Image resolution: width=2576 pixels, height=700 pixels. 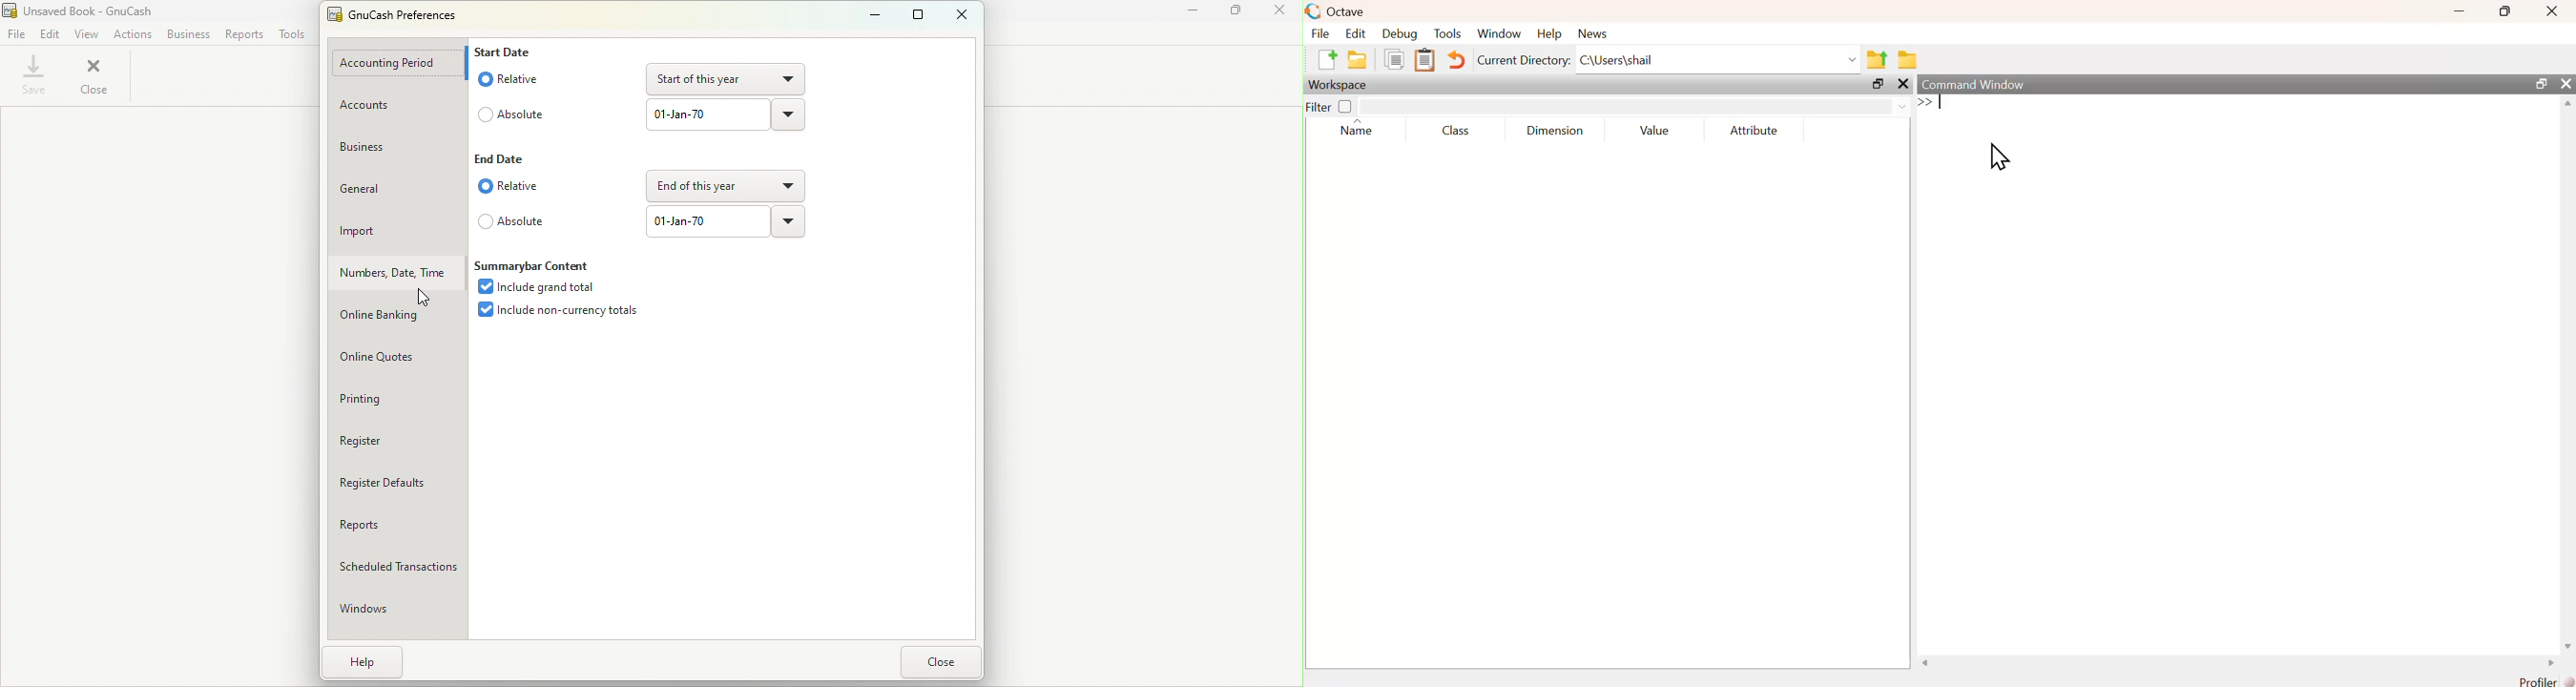 I want to click on Start of this year, so click(x=724, y=78).